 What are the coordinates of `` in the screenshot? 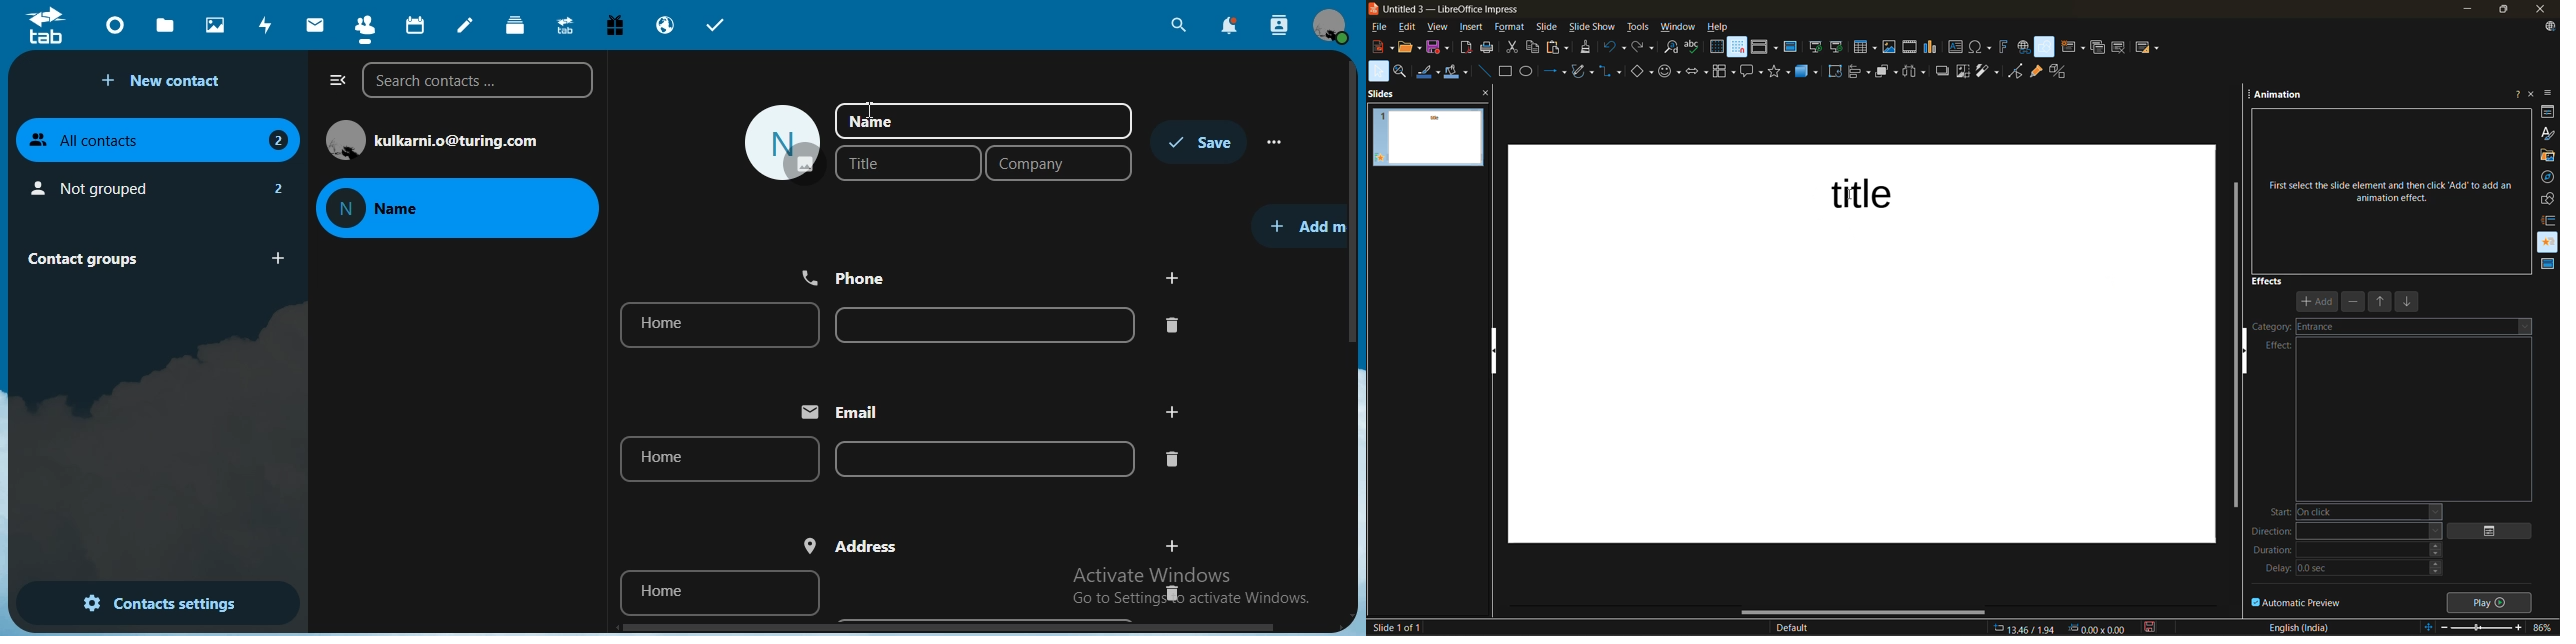 It's located at (983, 457).